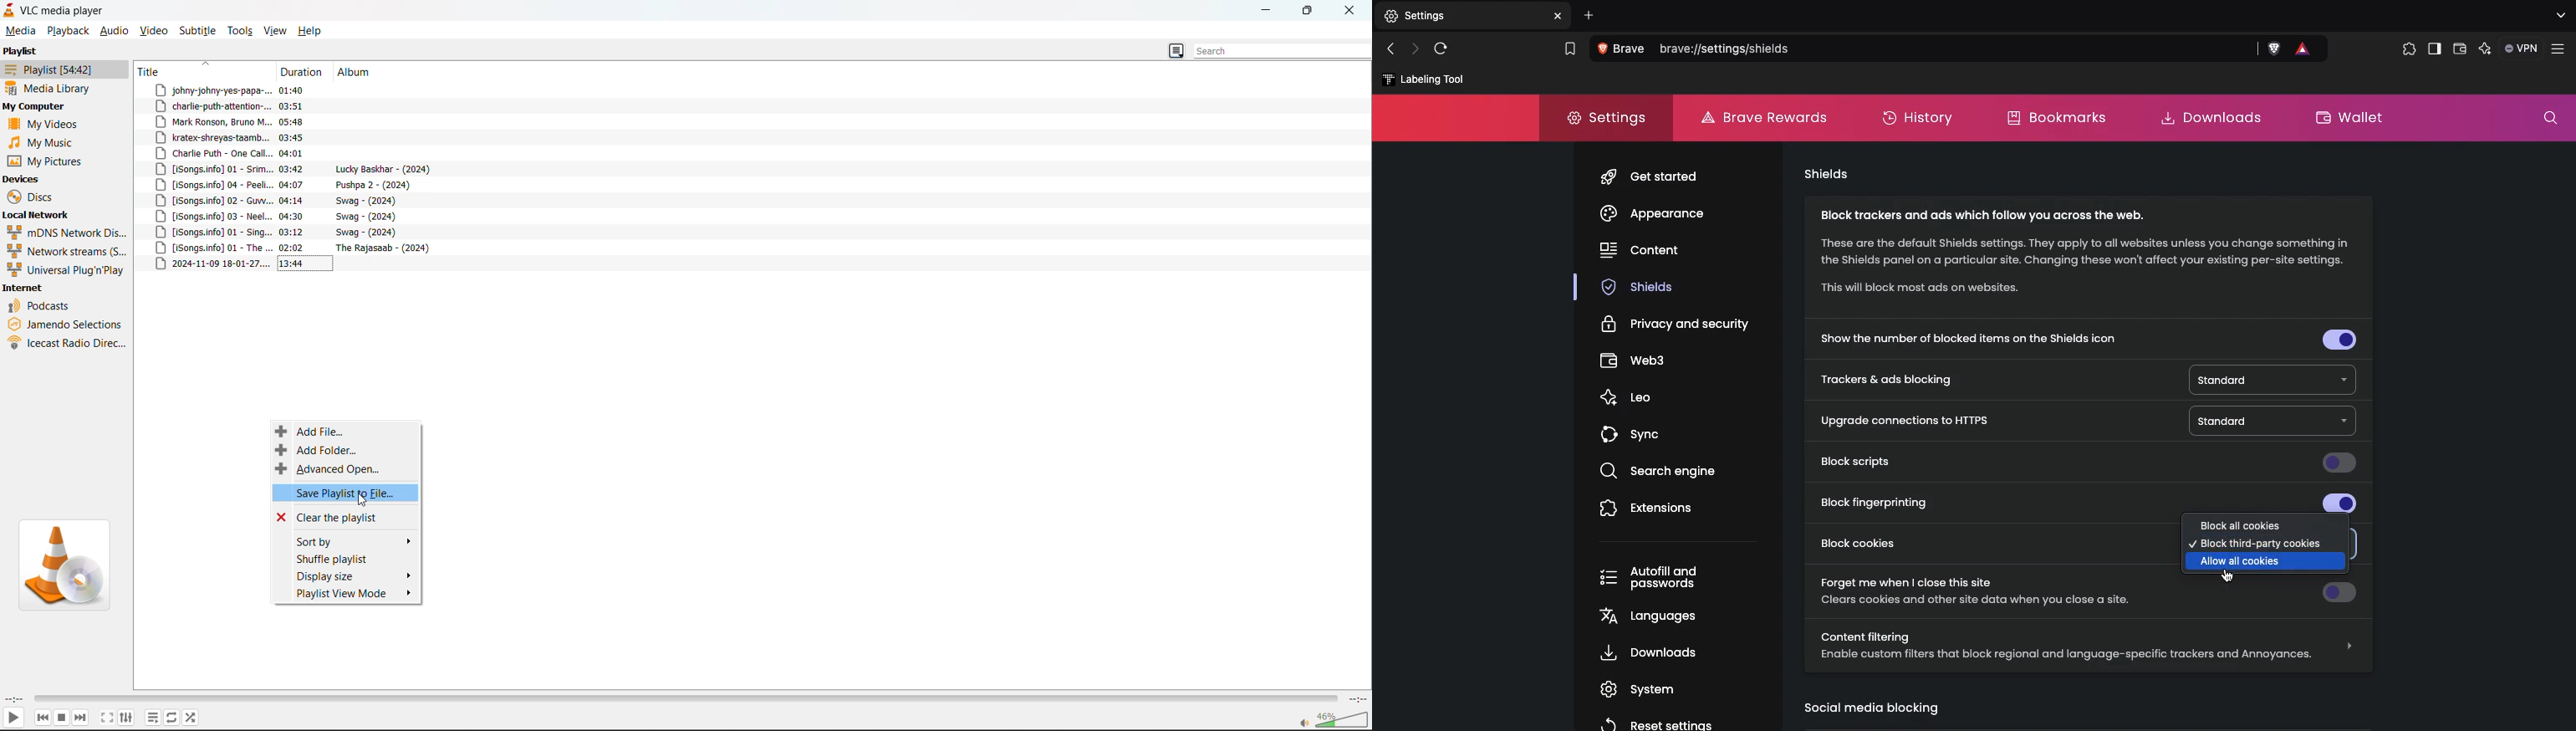  What do you see at coordinates (18, 697) in the screenshot?
I see `current track time` at bounding box center [18, 697].